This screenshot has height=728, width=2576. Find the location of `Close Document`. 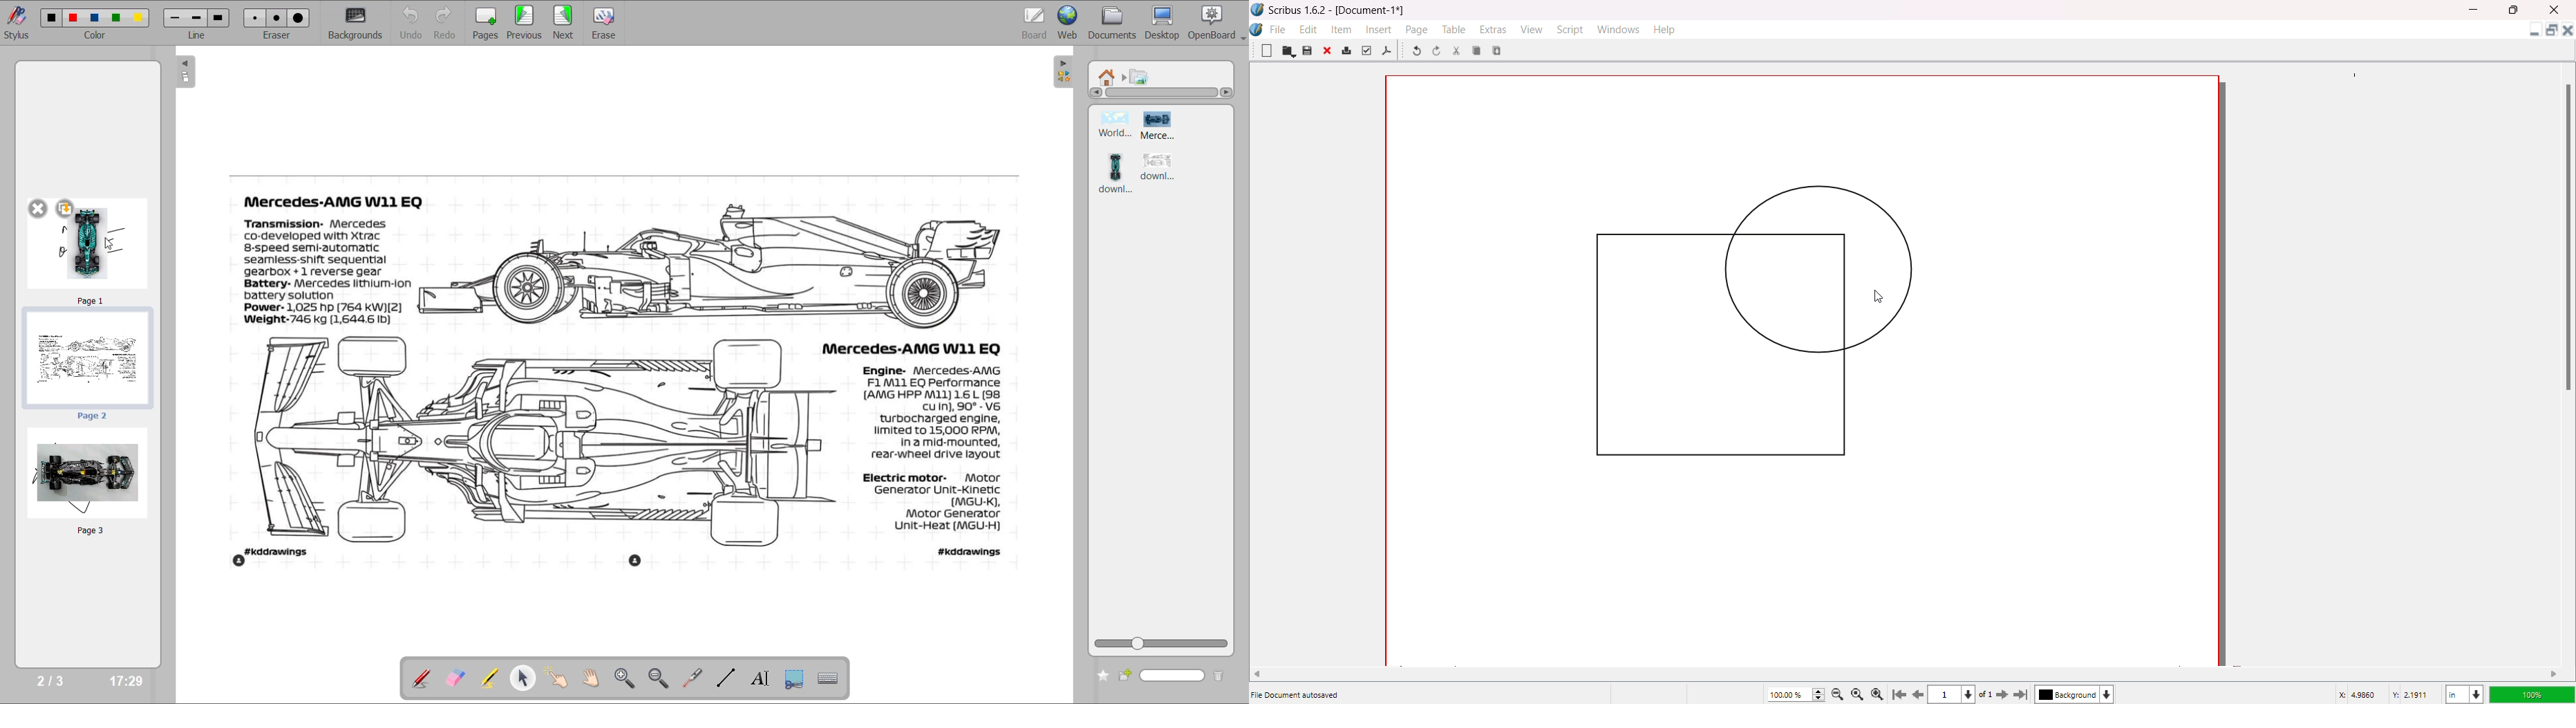

Close Document is located at coordinates (2568, 33).